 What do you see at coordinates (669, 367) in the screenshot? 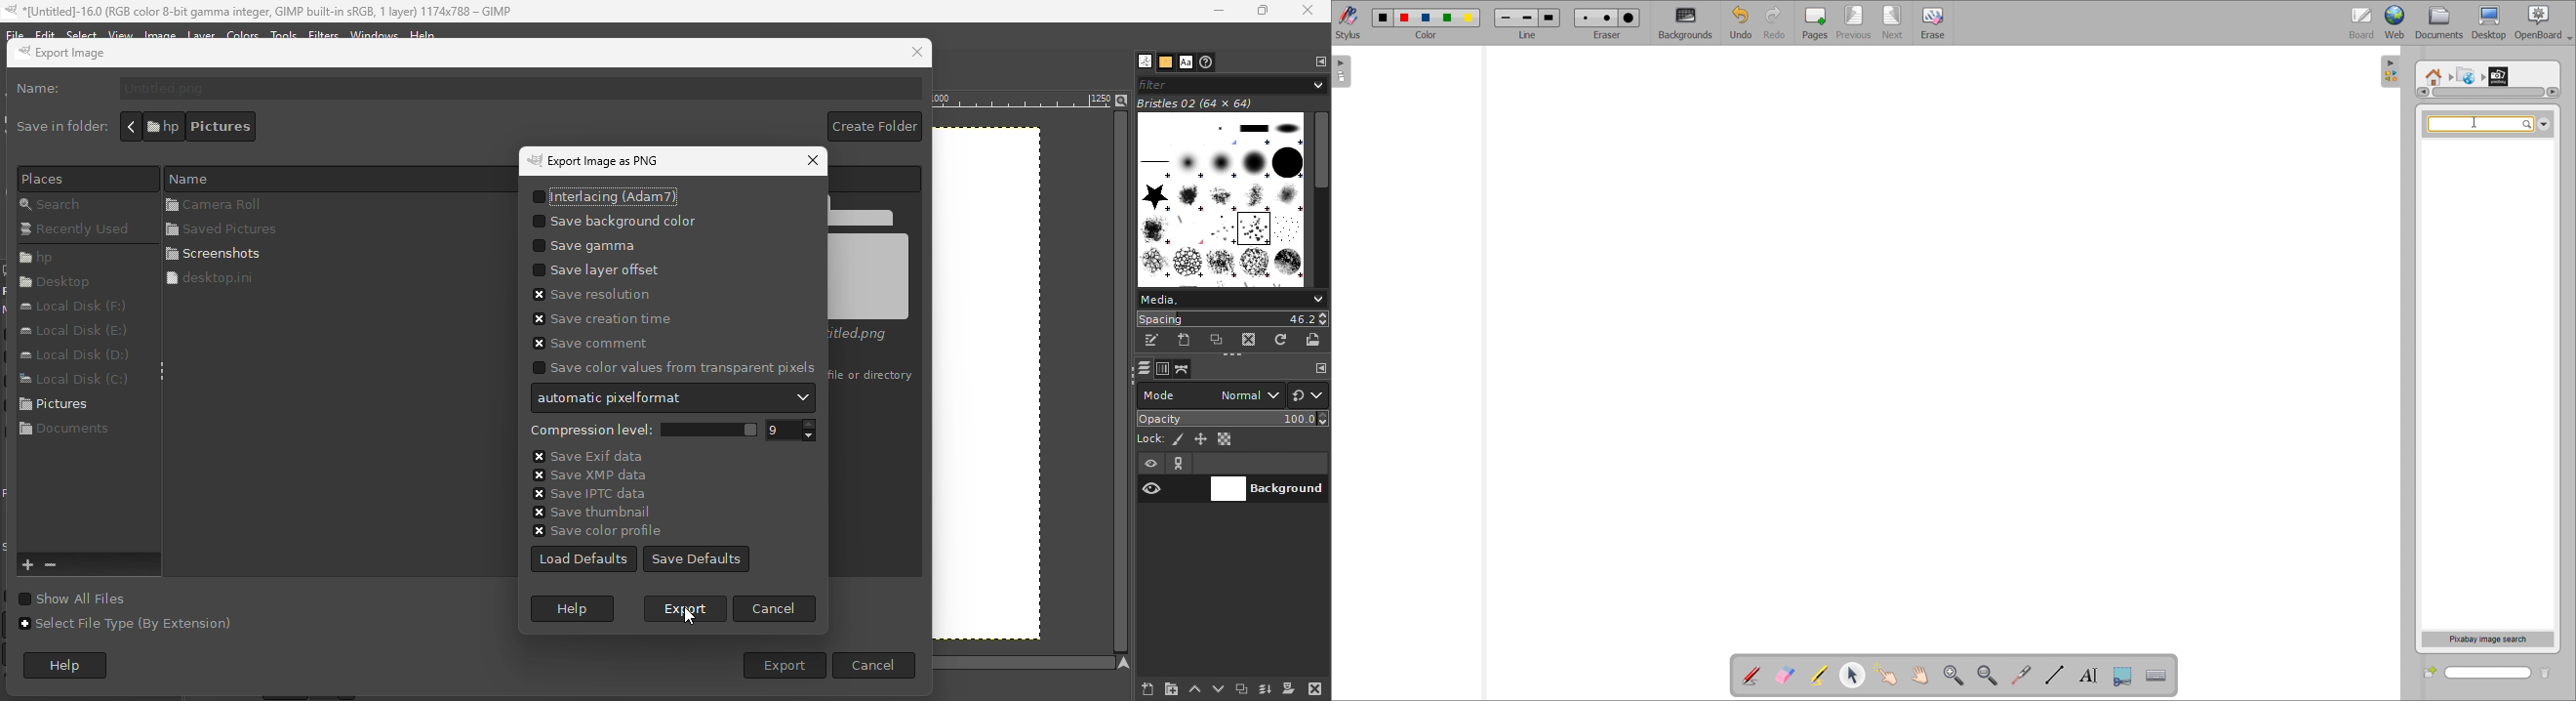
I see `Save color values from transparent pixels` at bounding box center [669, 367].